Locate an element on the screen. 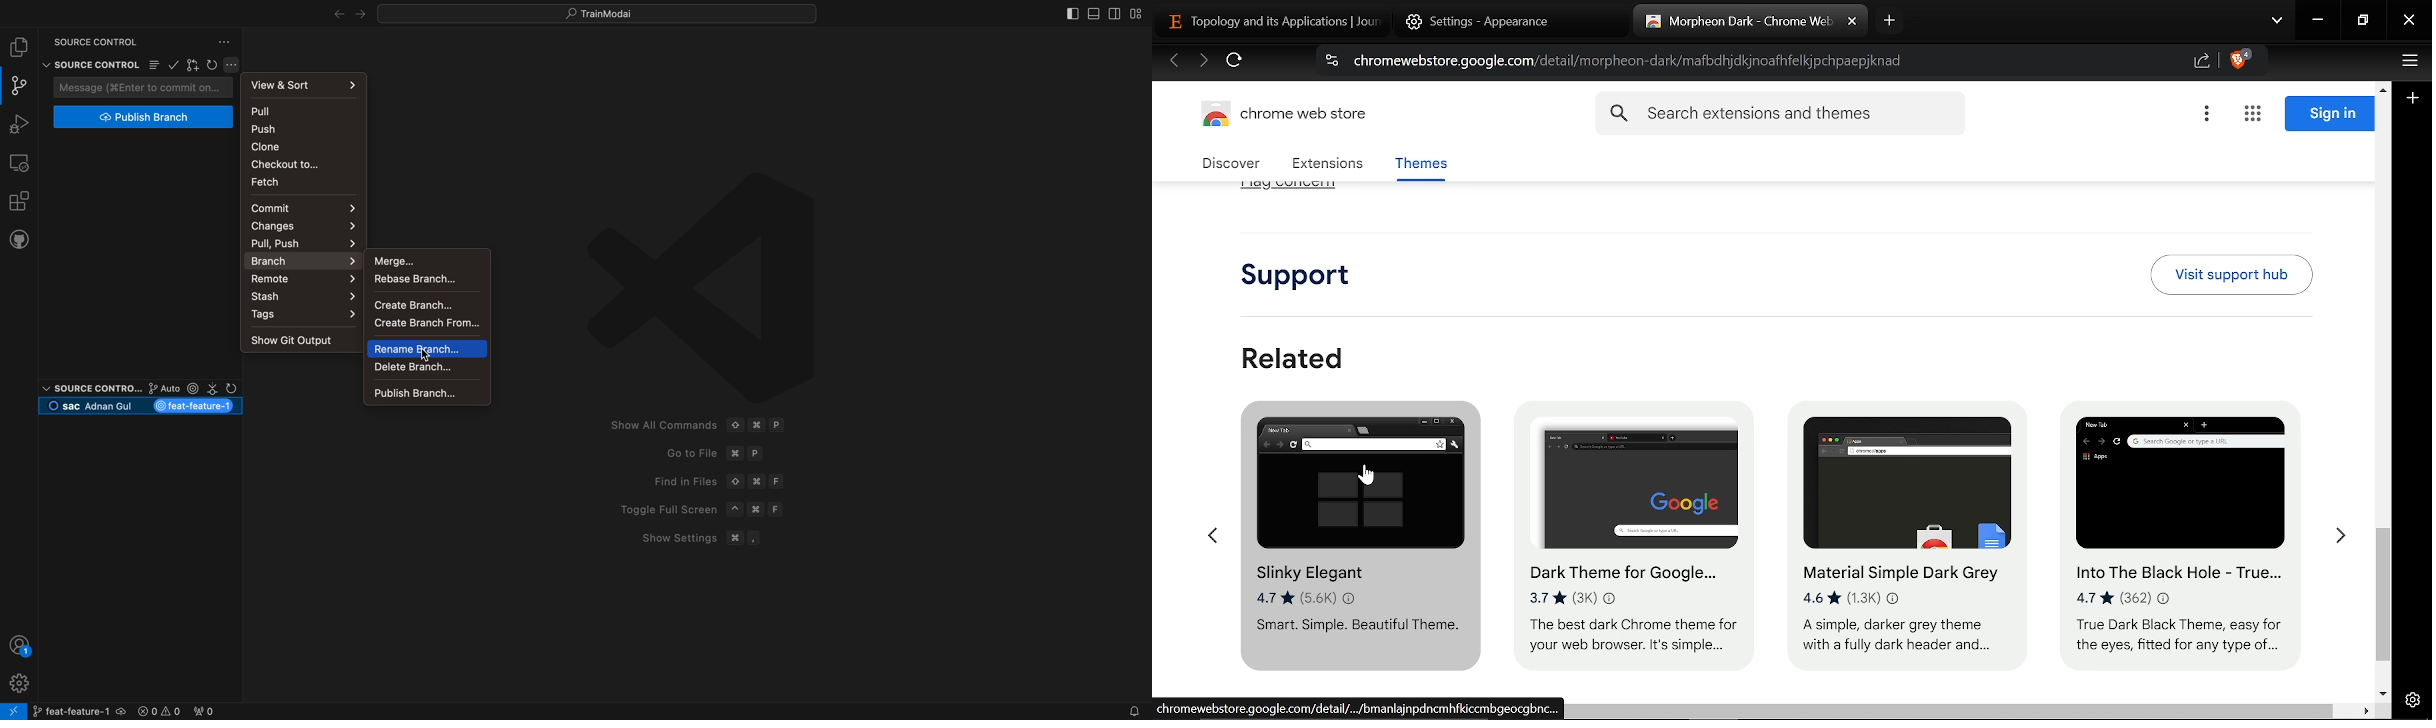 This screenshot has height=728, width=2436. extensions is located at coordinates (18, 200).